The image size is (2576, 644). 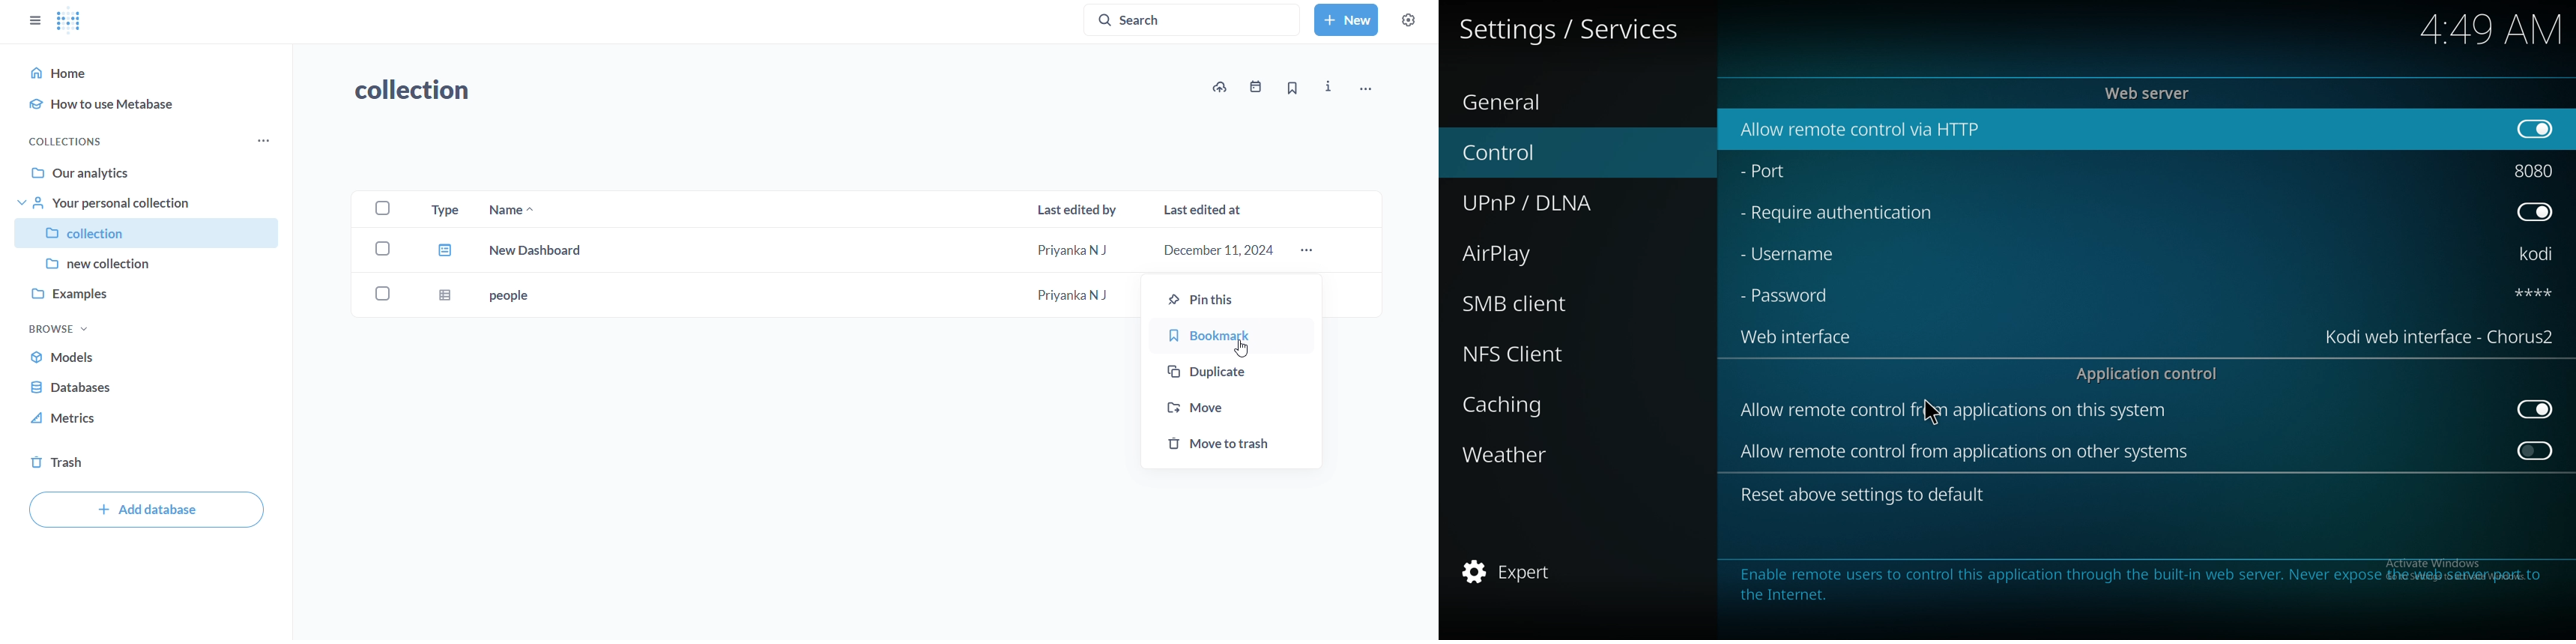 What do you see at coordinates (1792, 174) in the screenshot?
I see `port` at bounding box center [1792, 174].